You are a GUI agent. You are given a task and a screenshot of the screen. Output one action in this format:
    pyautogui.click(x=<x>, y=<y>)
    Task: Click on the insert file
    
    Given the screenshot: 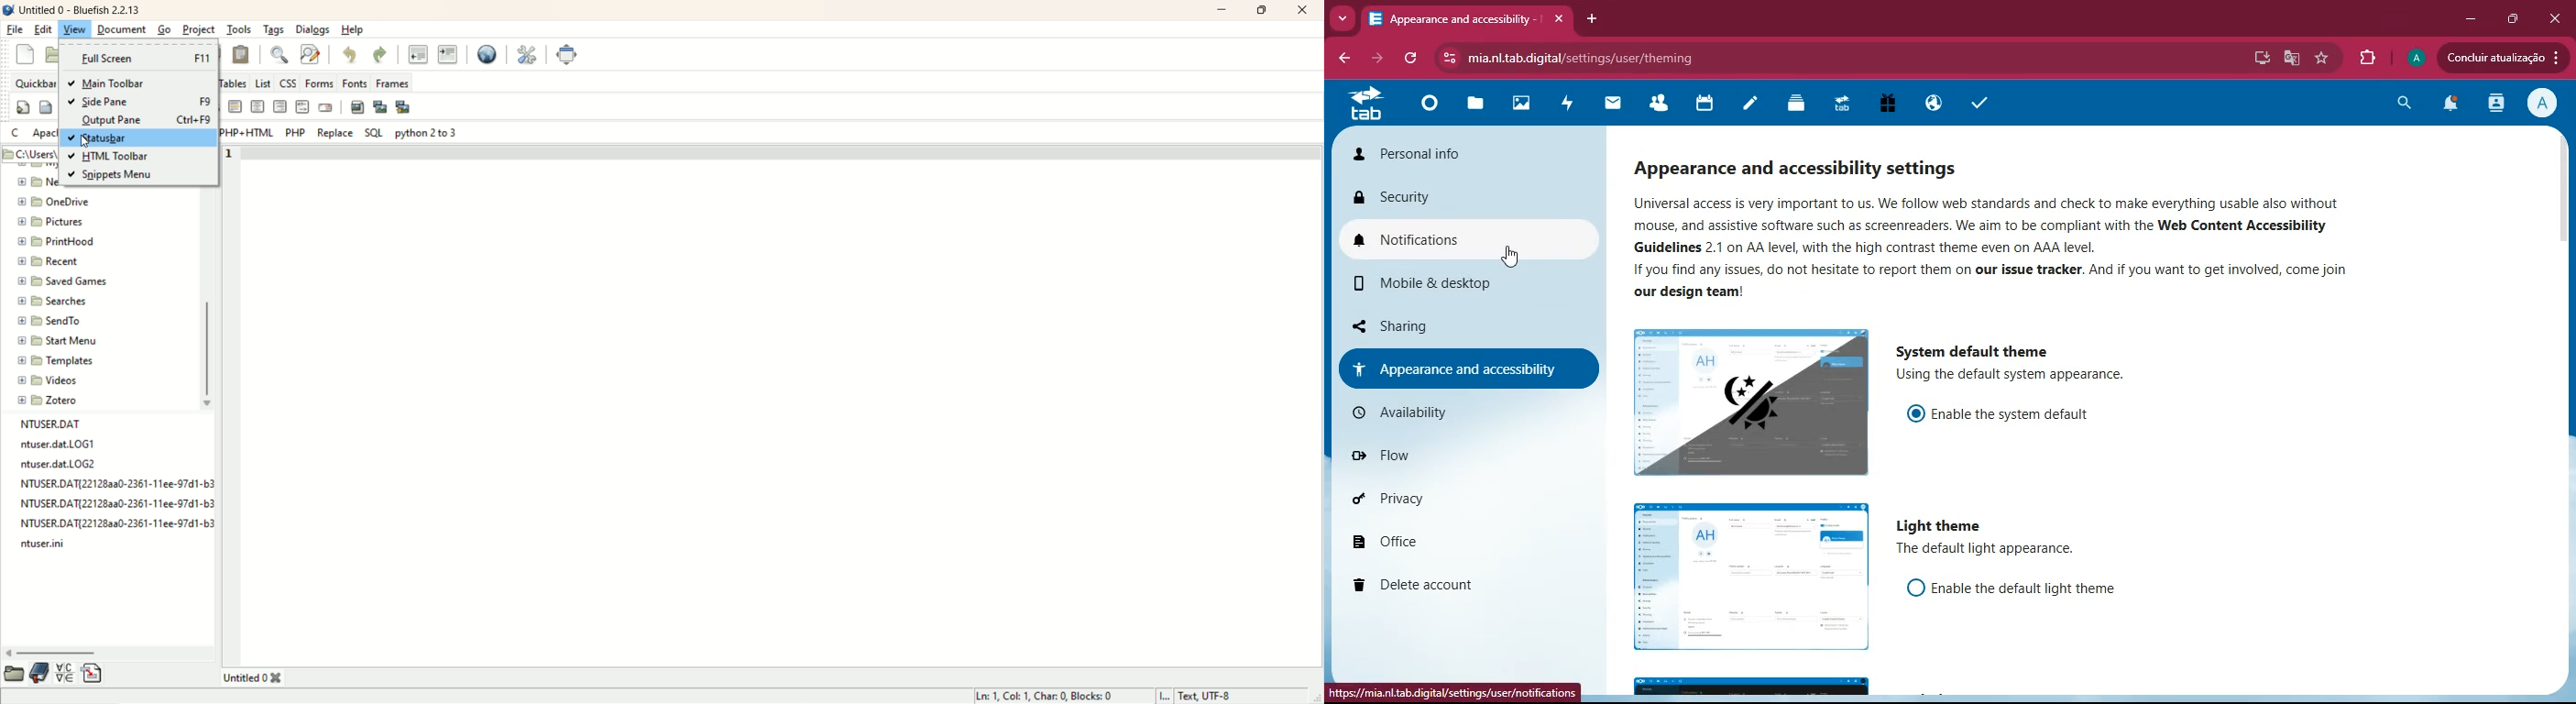 What is the action you would take?
    pyautogui.click(x=94, y=673)
    